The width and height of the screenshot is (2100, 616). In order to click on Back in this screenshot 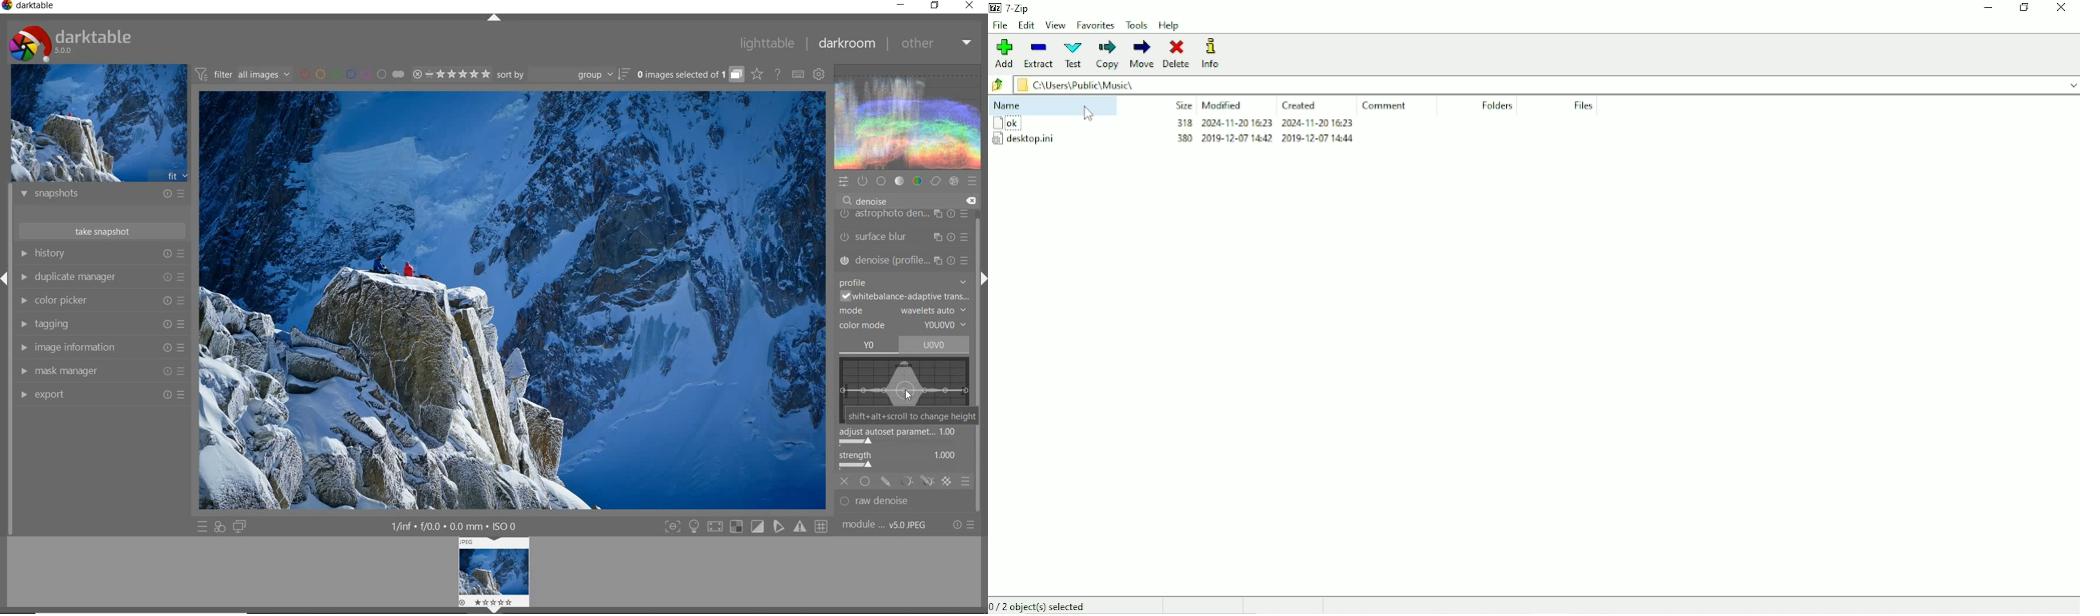, I will do `click(998, 84)`.